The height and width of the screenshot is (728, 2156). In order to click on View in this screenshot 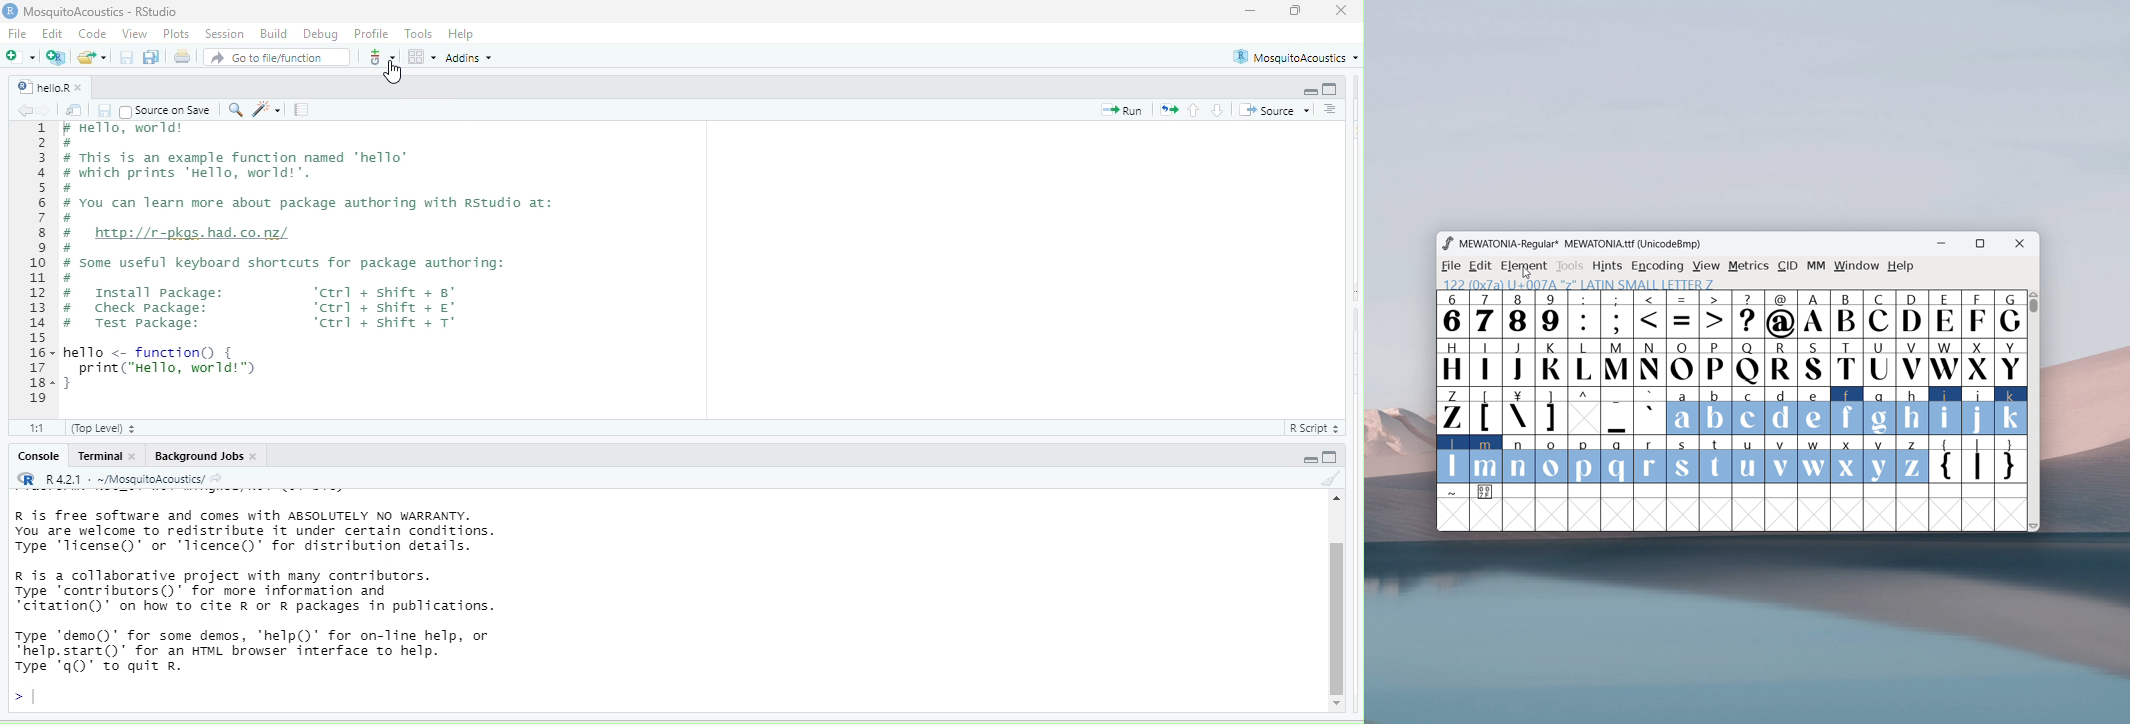, I will do `click(130, 34)`.